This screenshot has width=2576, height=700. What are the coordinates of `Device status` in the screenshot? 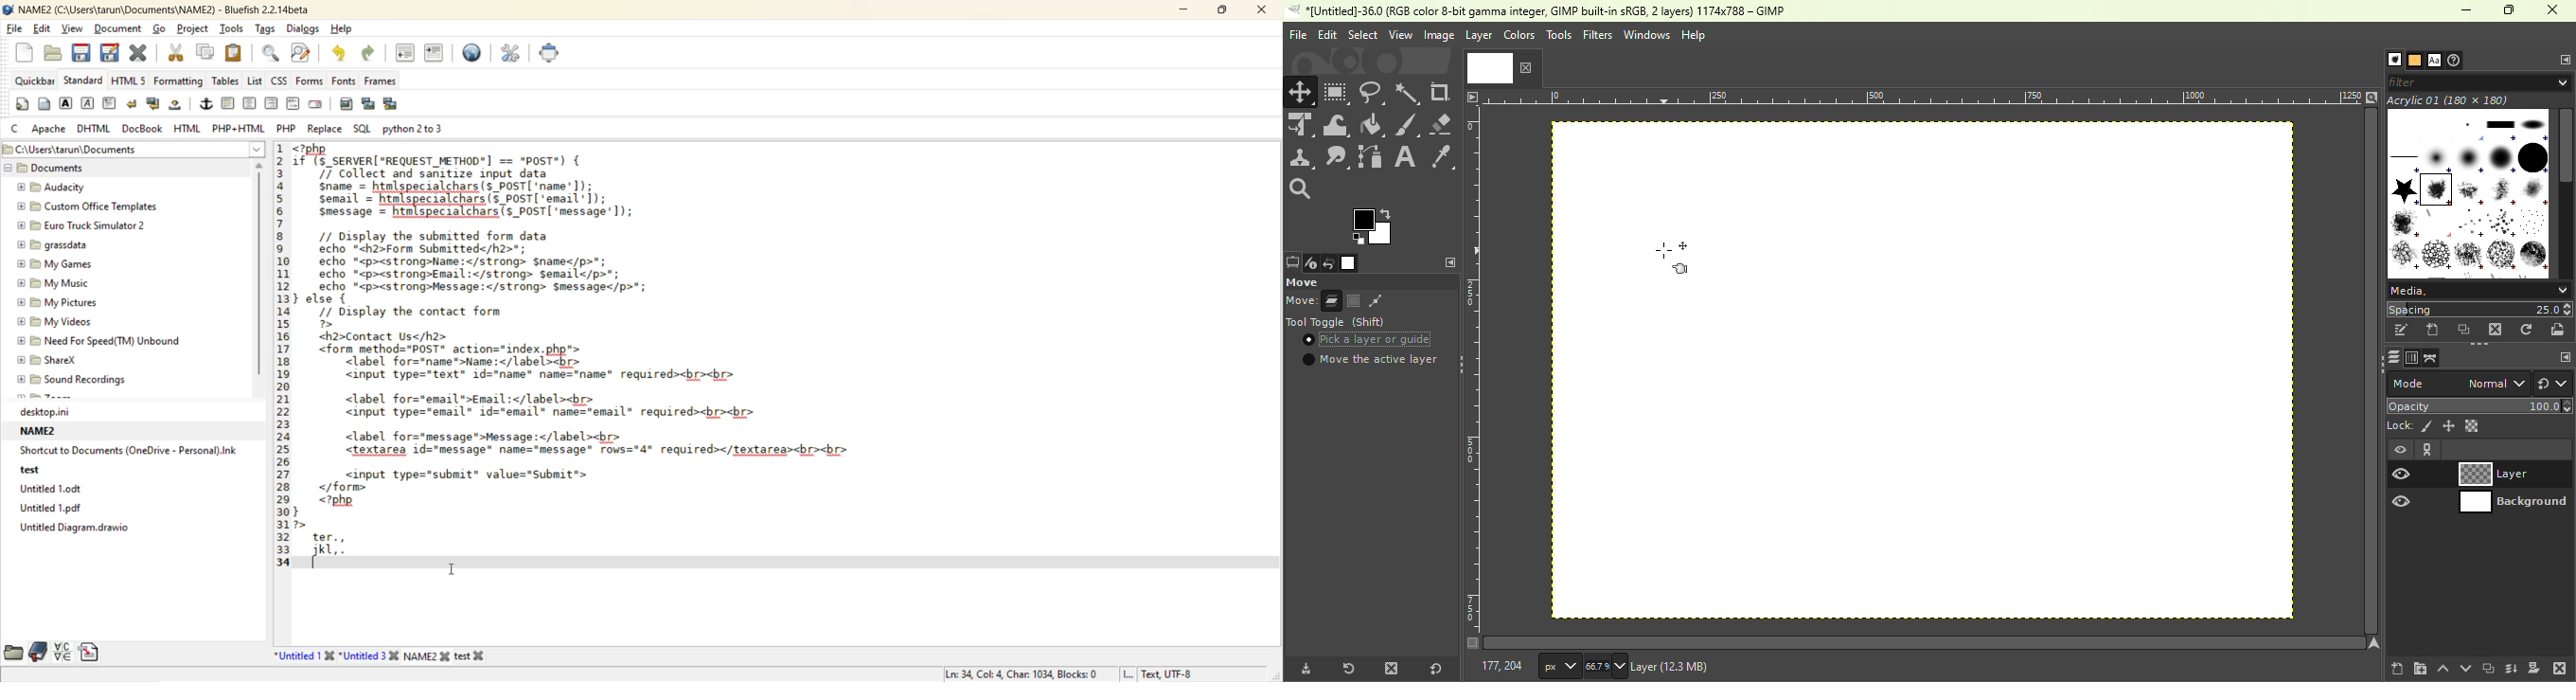 It's located at (1309, 264).